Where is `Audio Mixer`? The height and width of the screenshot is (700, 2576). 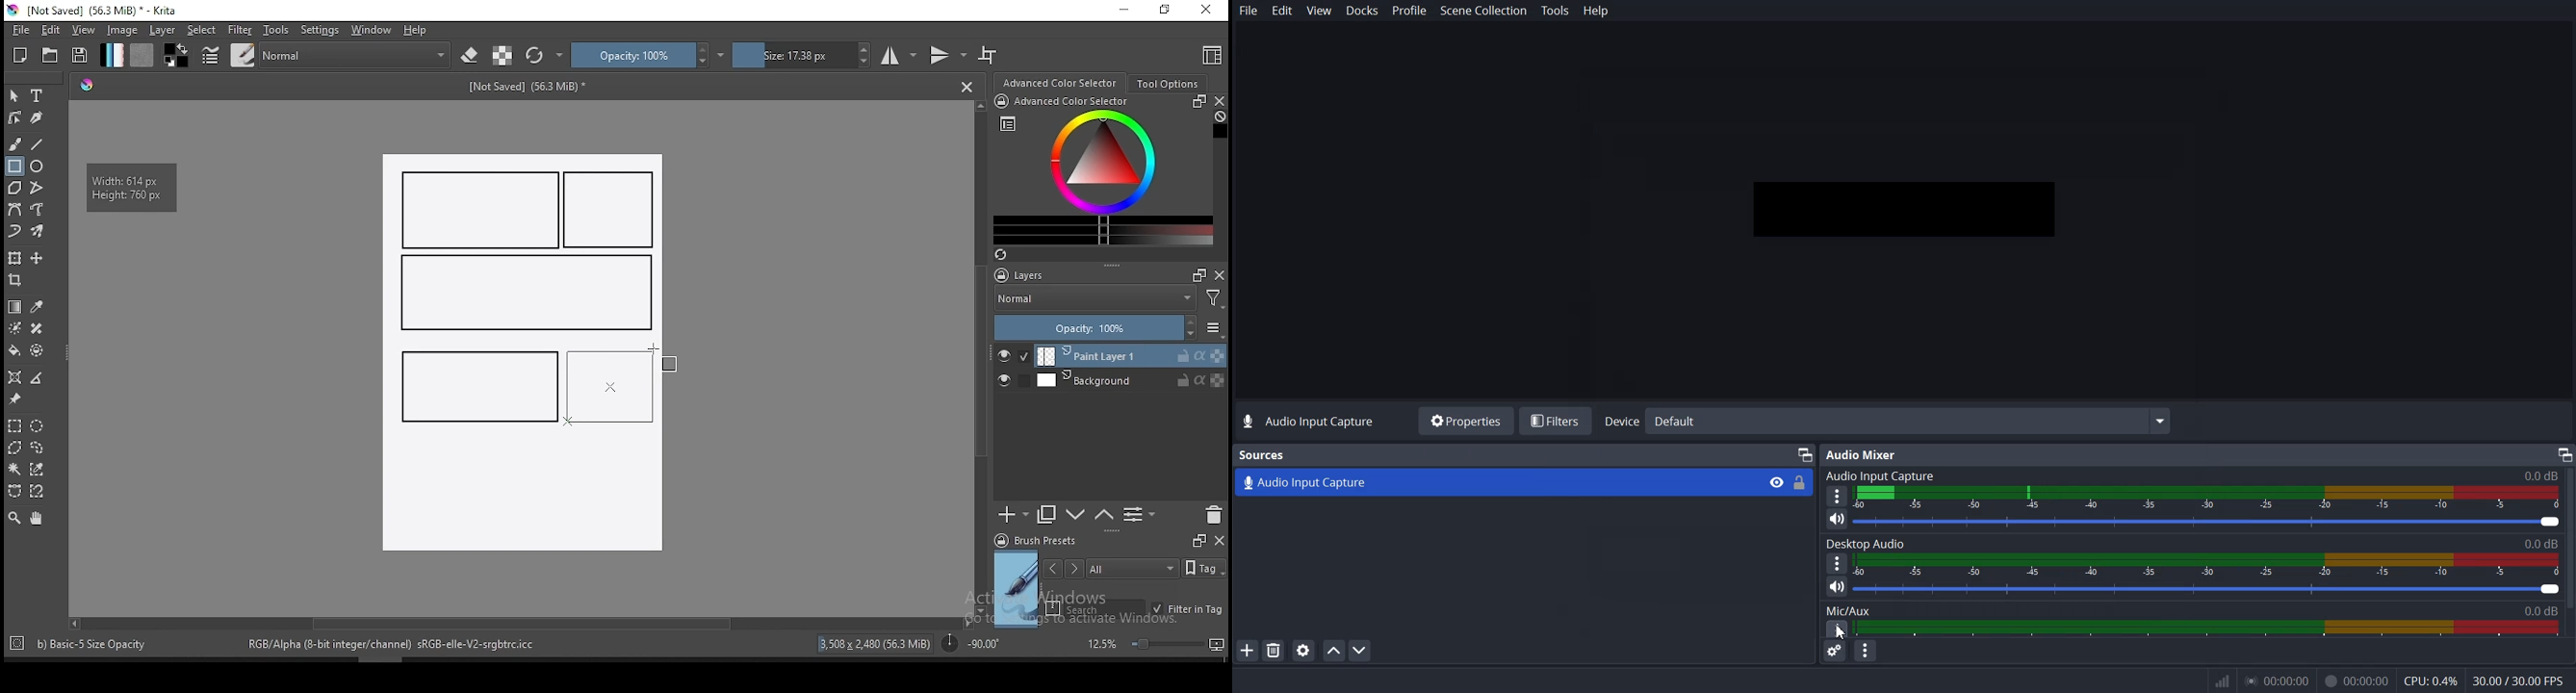 Audio Mixer is located at coordinates (1861, 455).